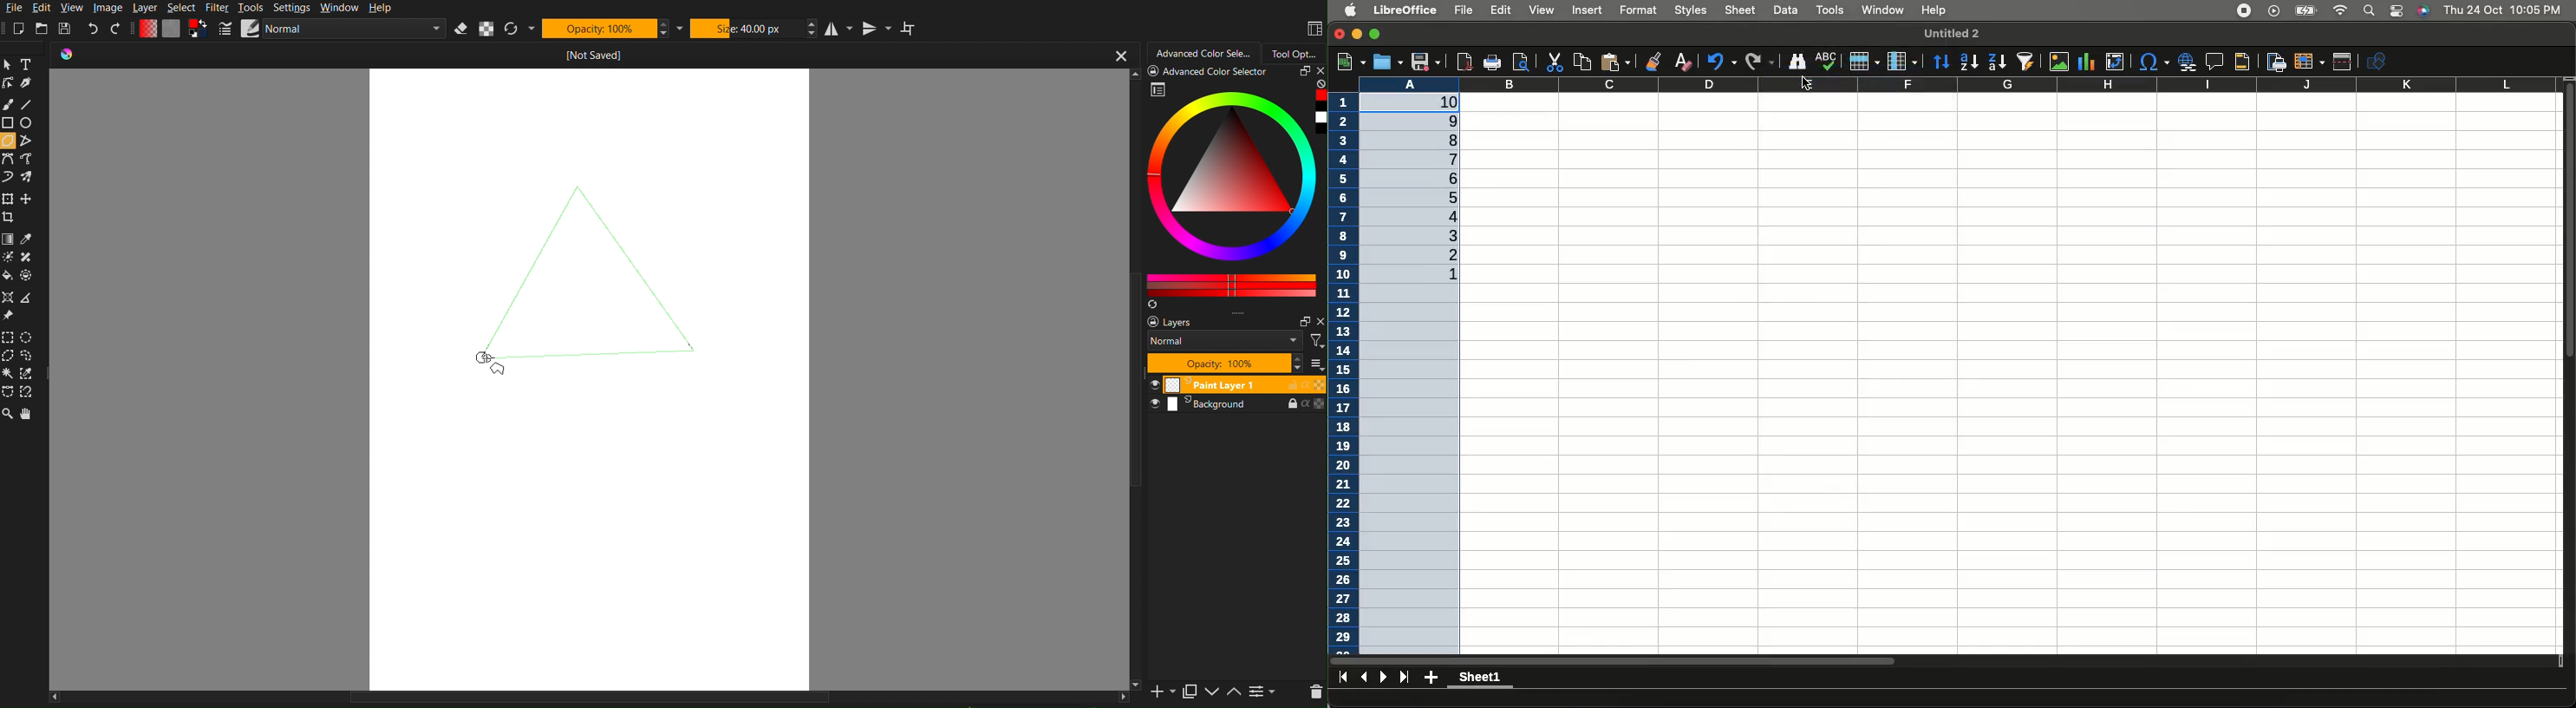  What do you see at coordinates (599, 28) in the screenshot?
I see `Opacity: 100%` at bounding box center [599, 28].